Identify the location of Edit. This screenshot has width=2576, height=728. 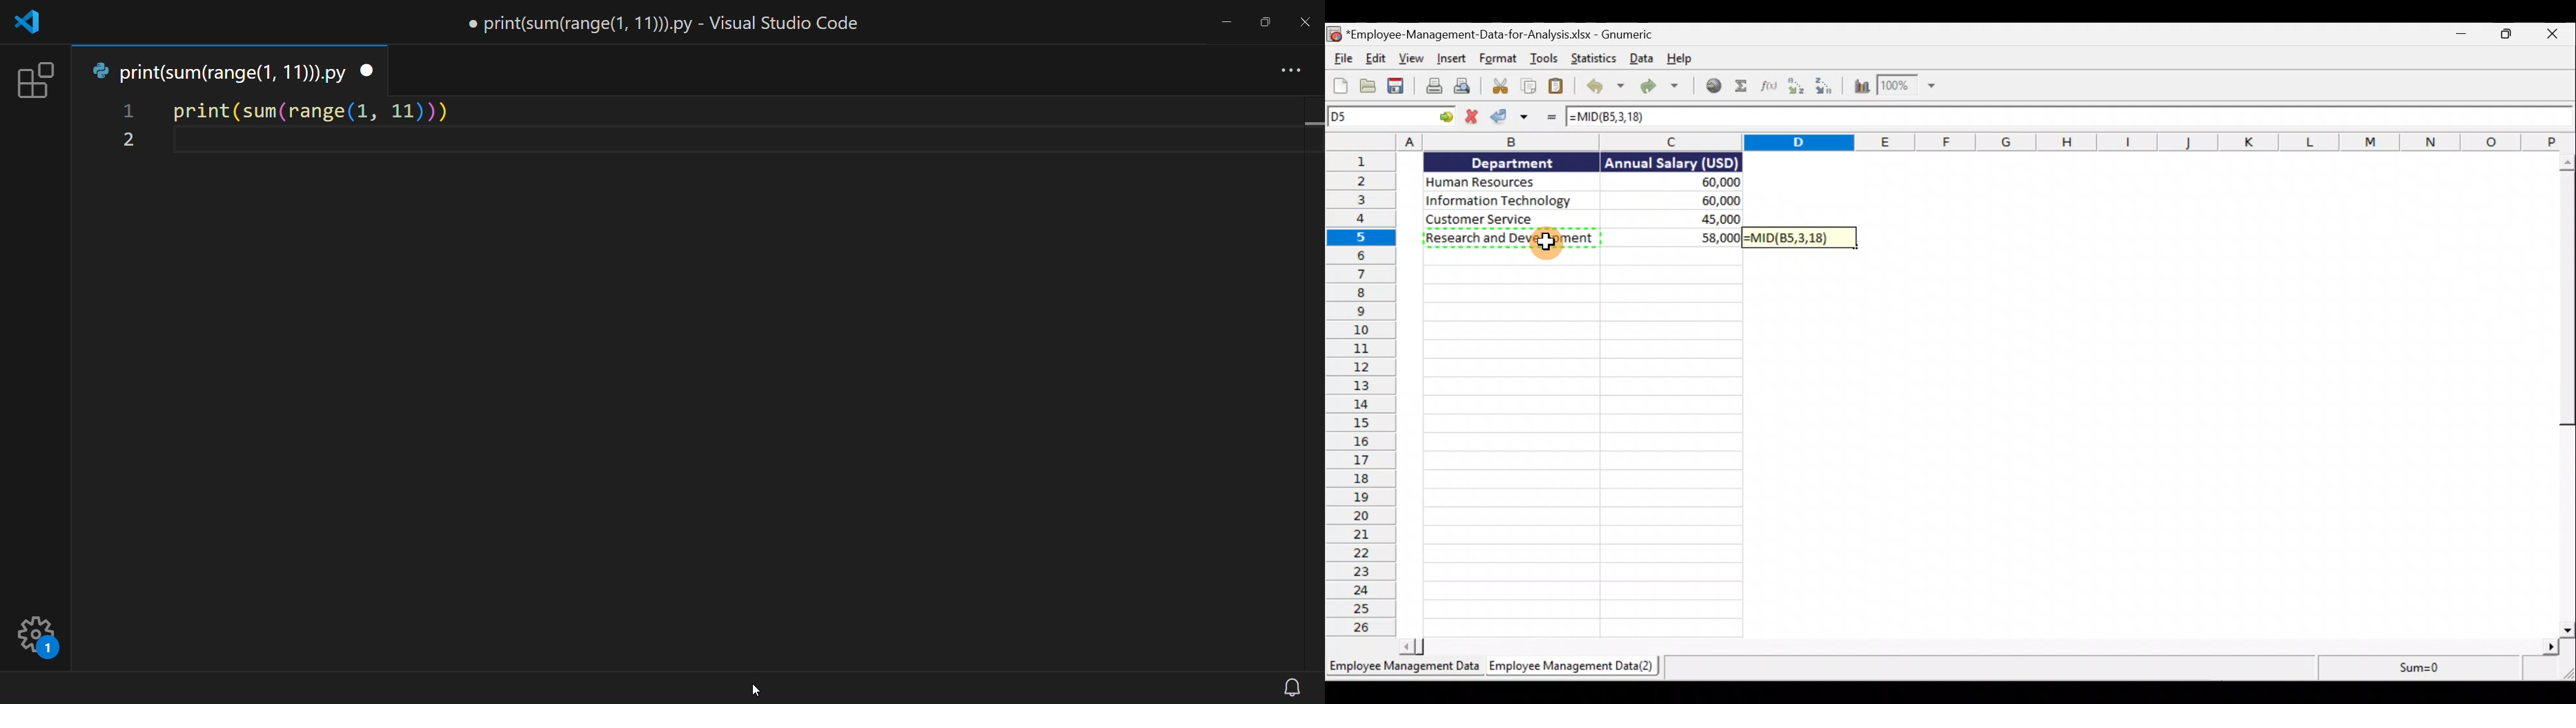
(1377, 60).